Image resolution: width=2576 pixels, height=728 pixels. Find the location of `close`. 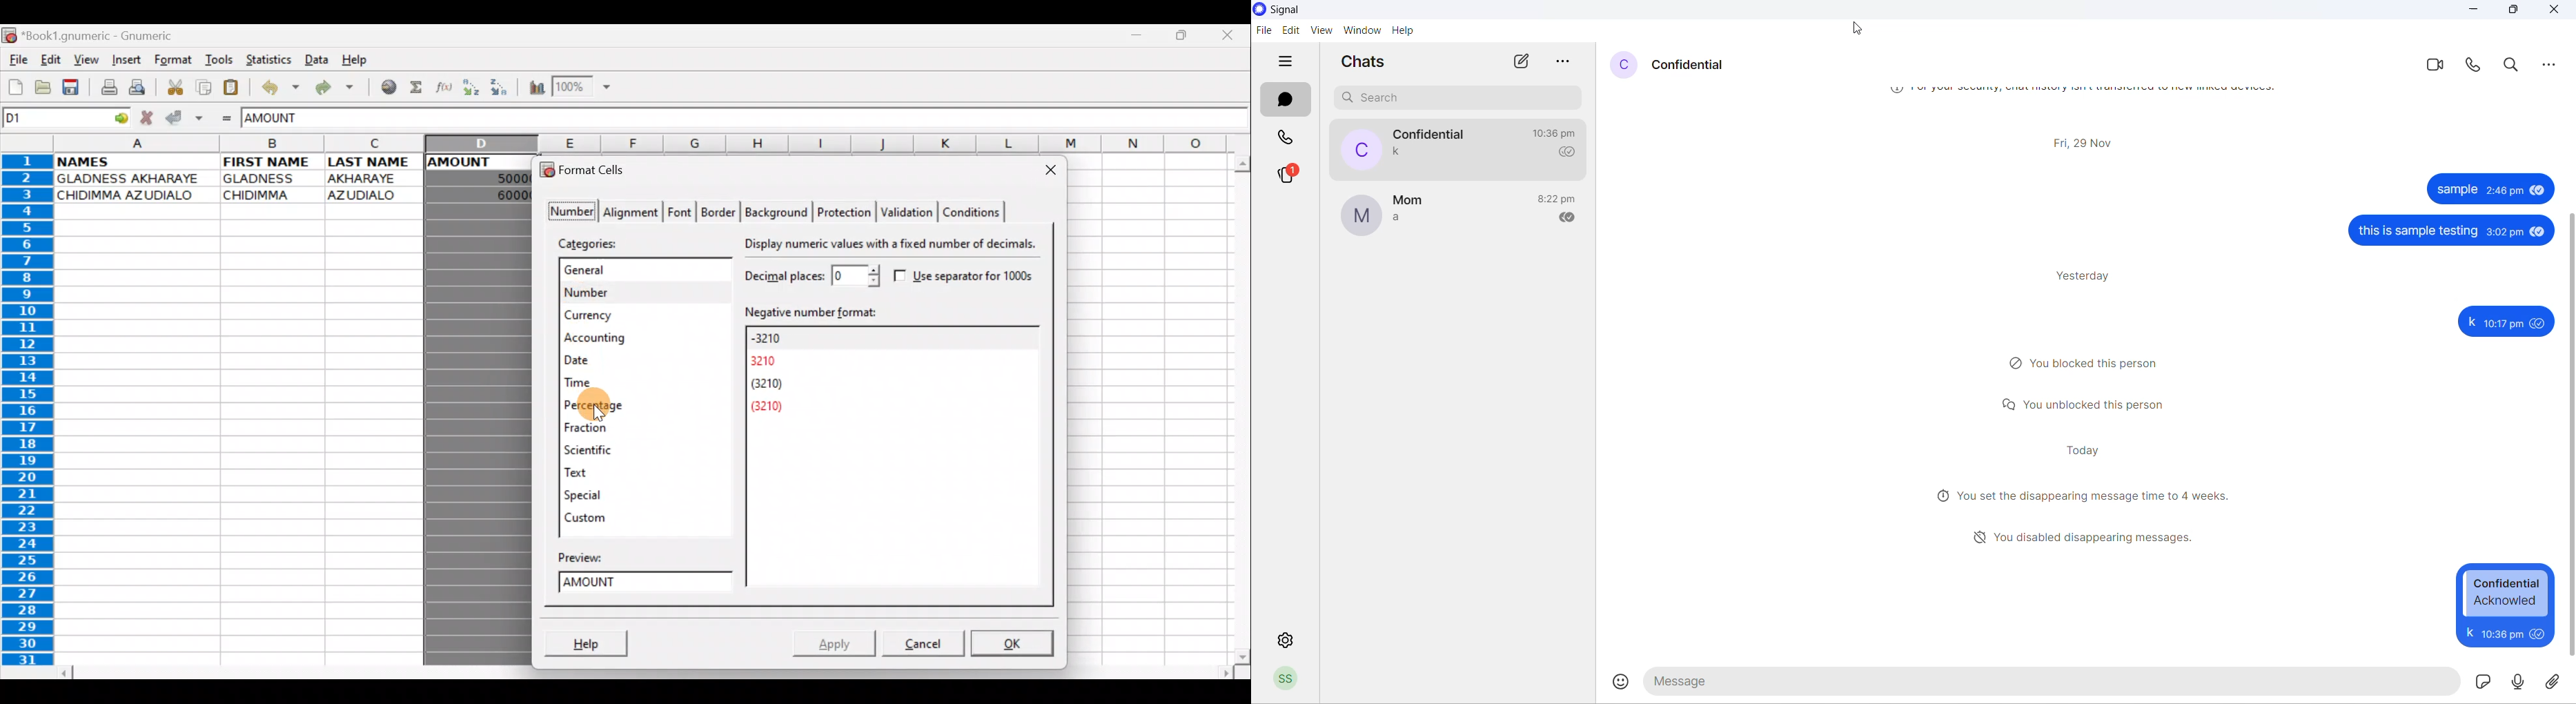

close is located at coordinates (2558, 14).